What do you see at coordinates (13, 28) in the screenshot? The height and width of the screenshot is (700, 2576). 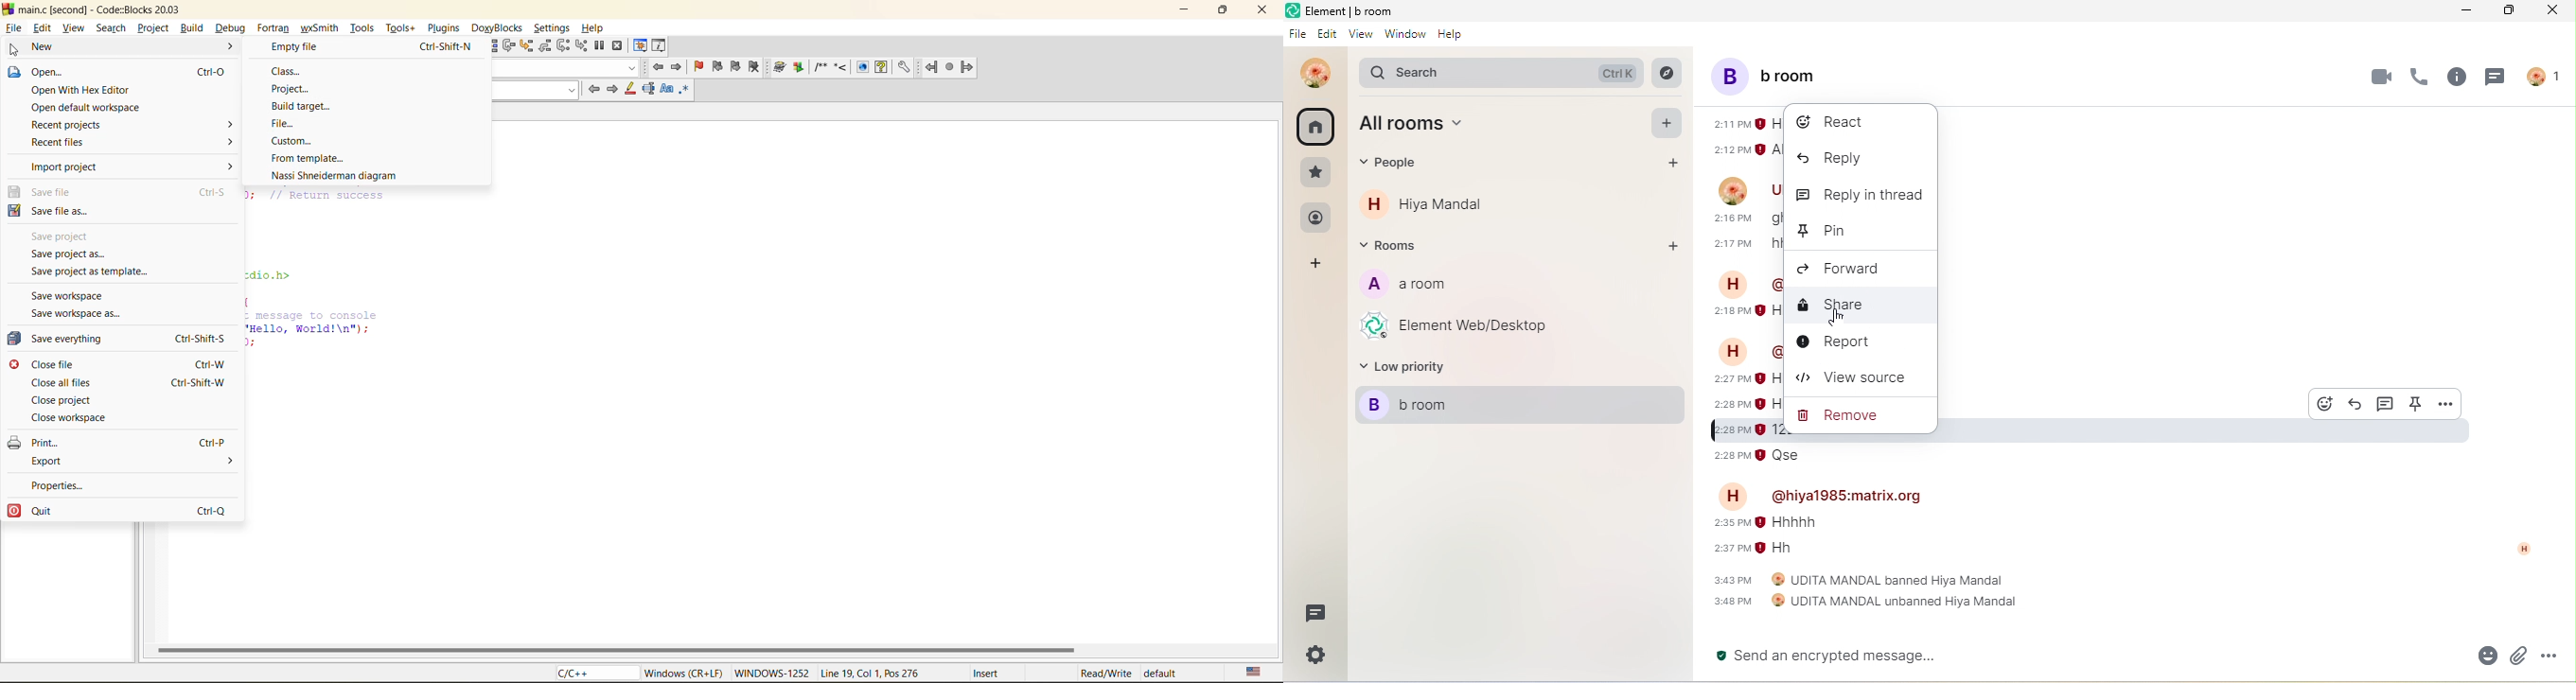 I see `file` at bounding box center [13, 28].